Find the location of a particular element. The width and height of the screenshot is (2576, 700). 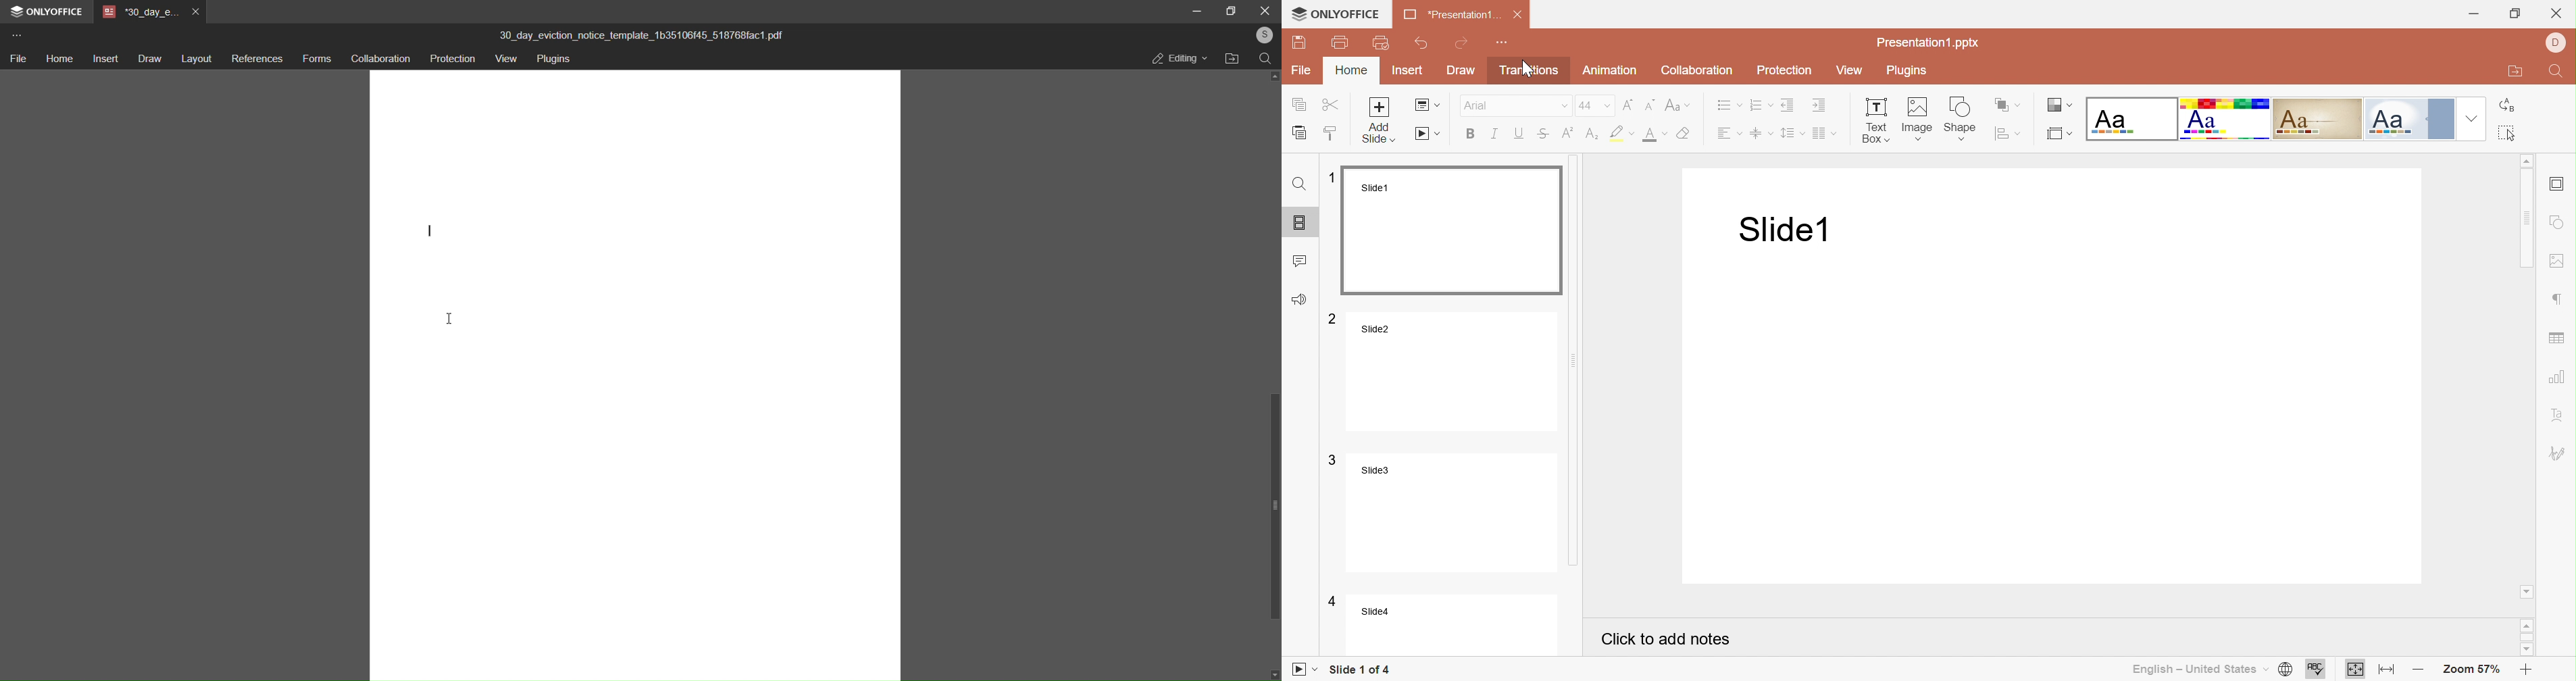

Slide4 is located at coordinates (1458, 626).